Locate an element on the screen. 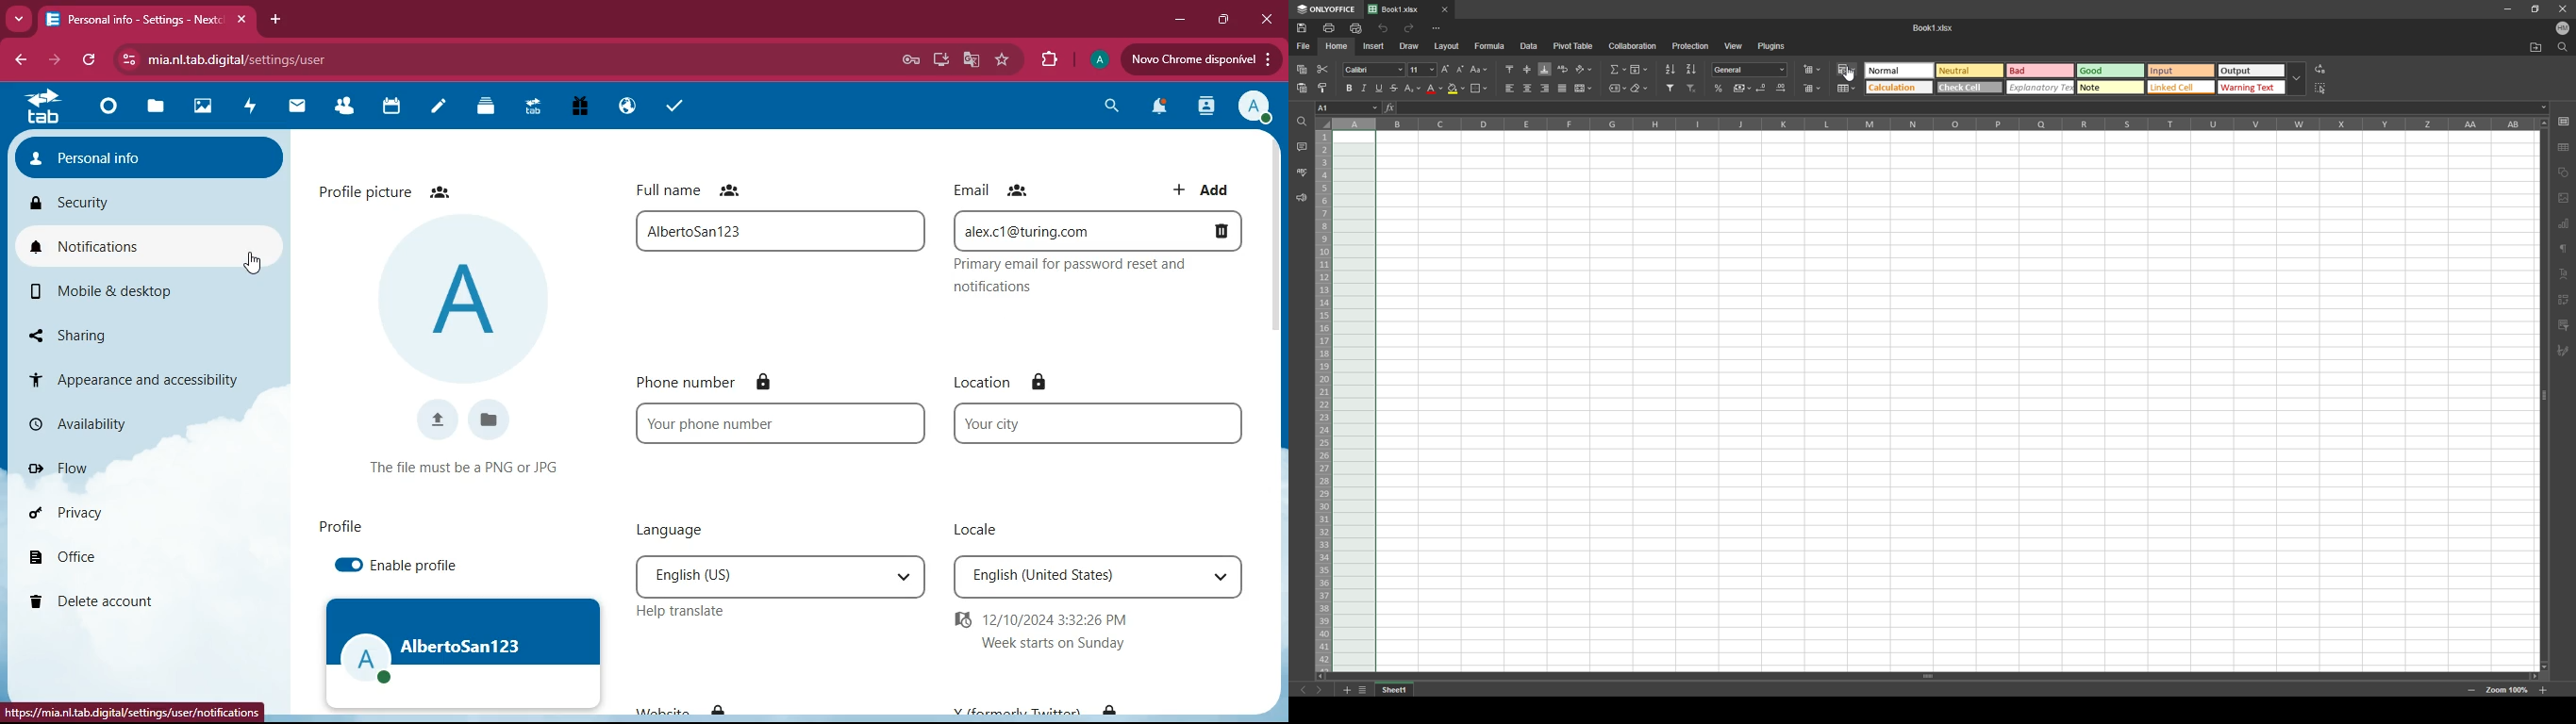 This screenshot has width=2576, height=728. zoom out is located at coordinates (2472, 691).